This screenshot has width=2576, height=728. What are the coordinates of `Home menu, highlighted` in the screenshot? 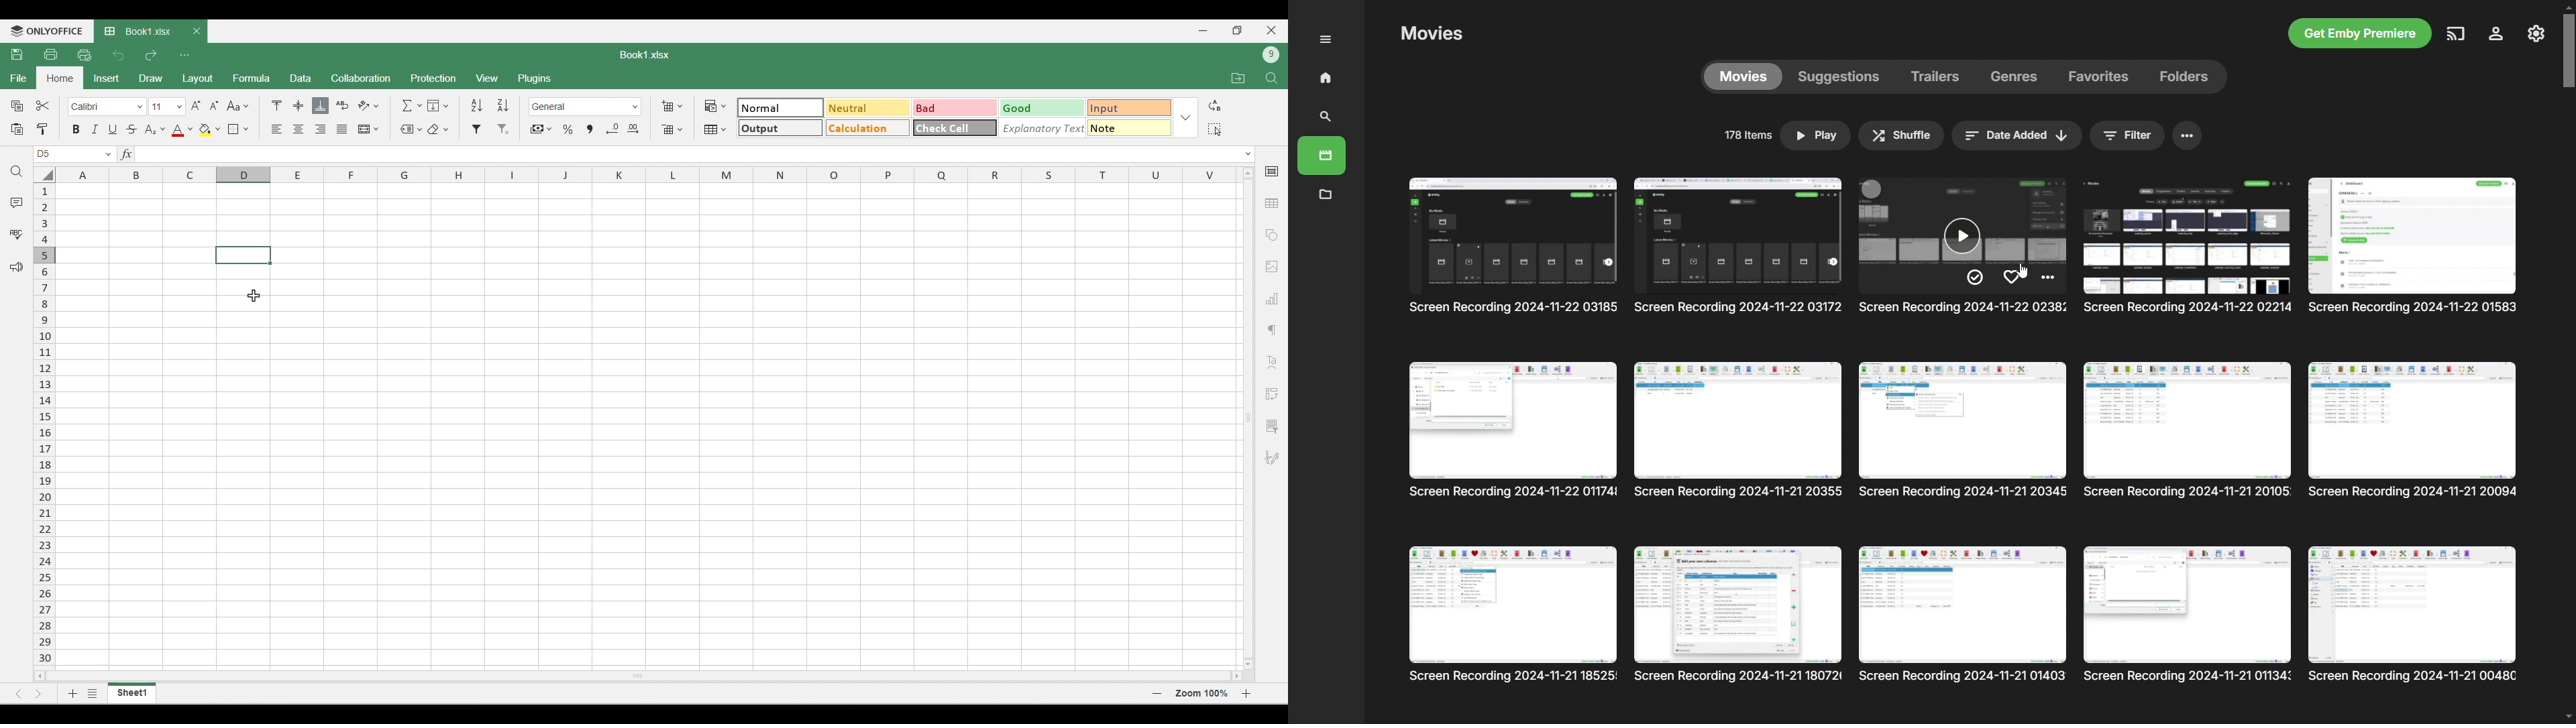 It's located at (59, 78).